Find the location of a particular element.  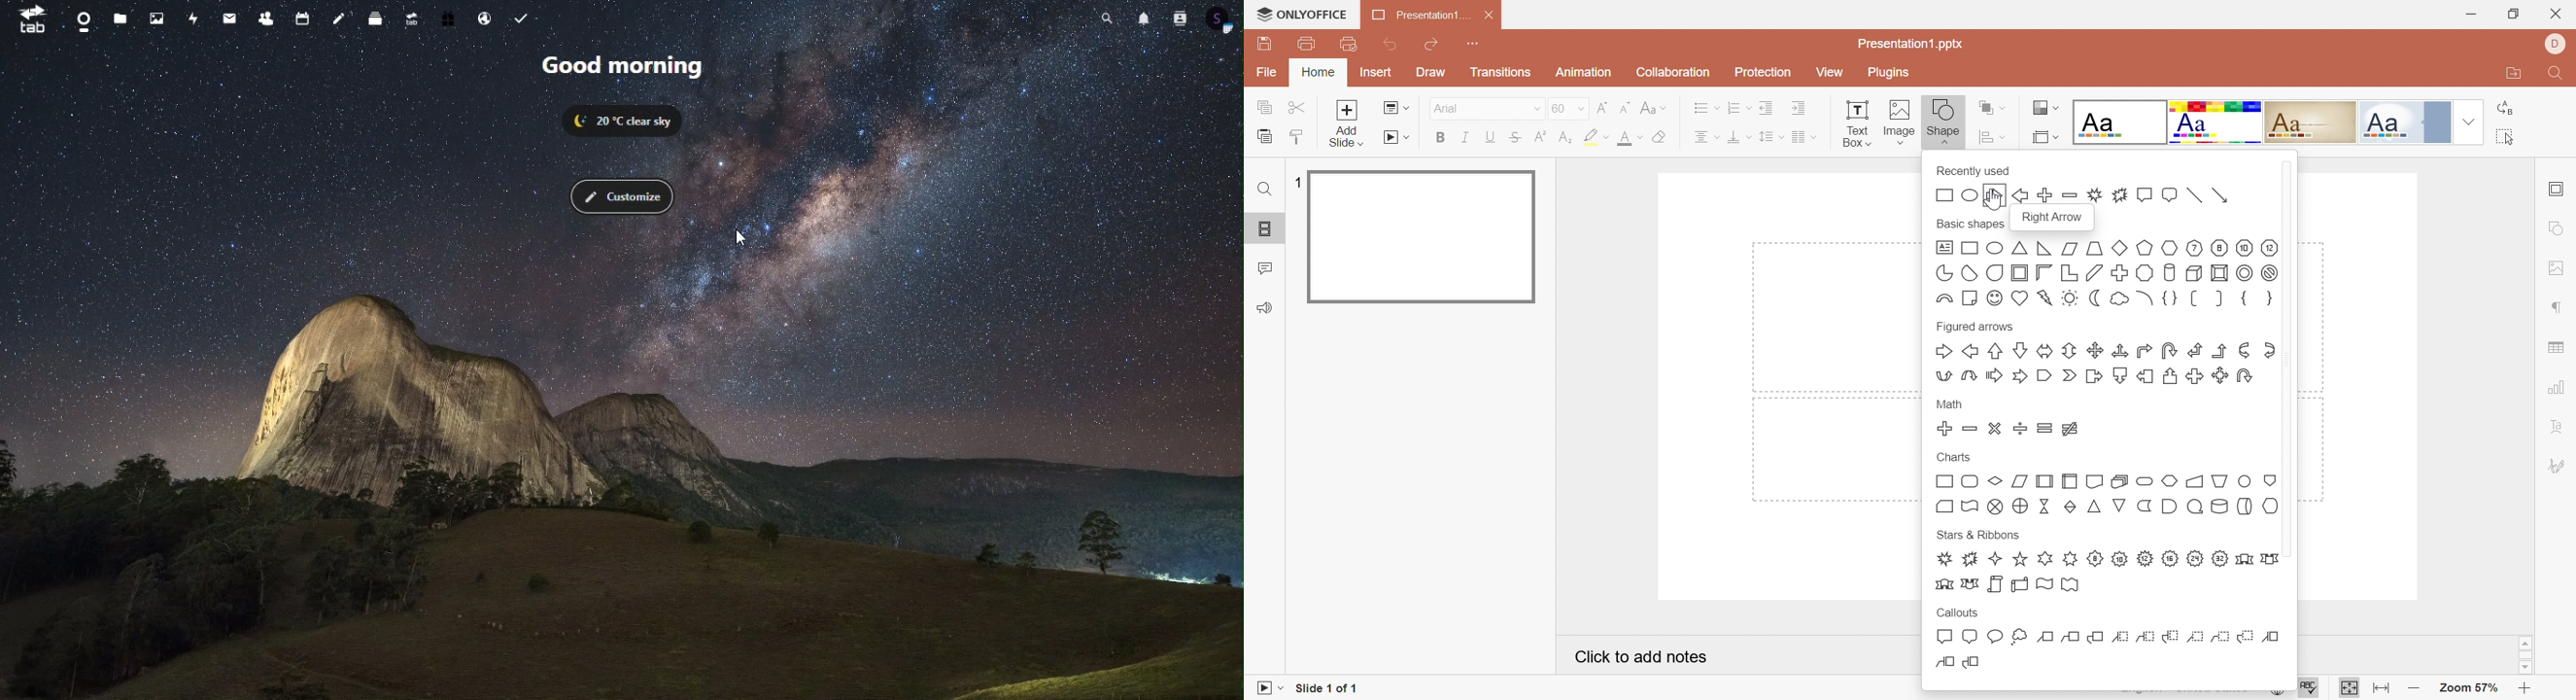

Chart settings is located at coordinates (2558, 388).